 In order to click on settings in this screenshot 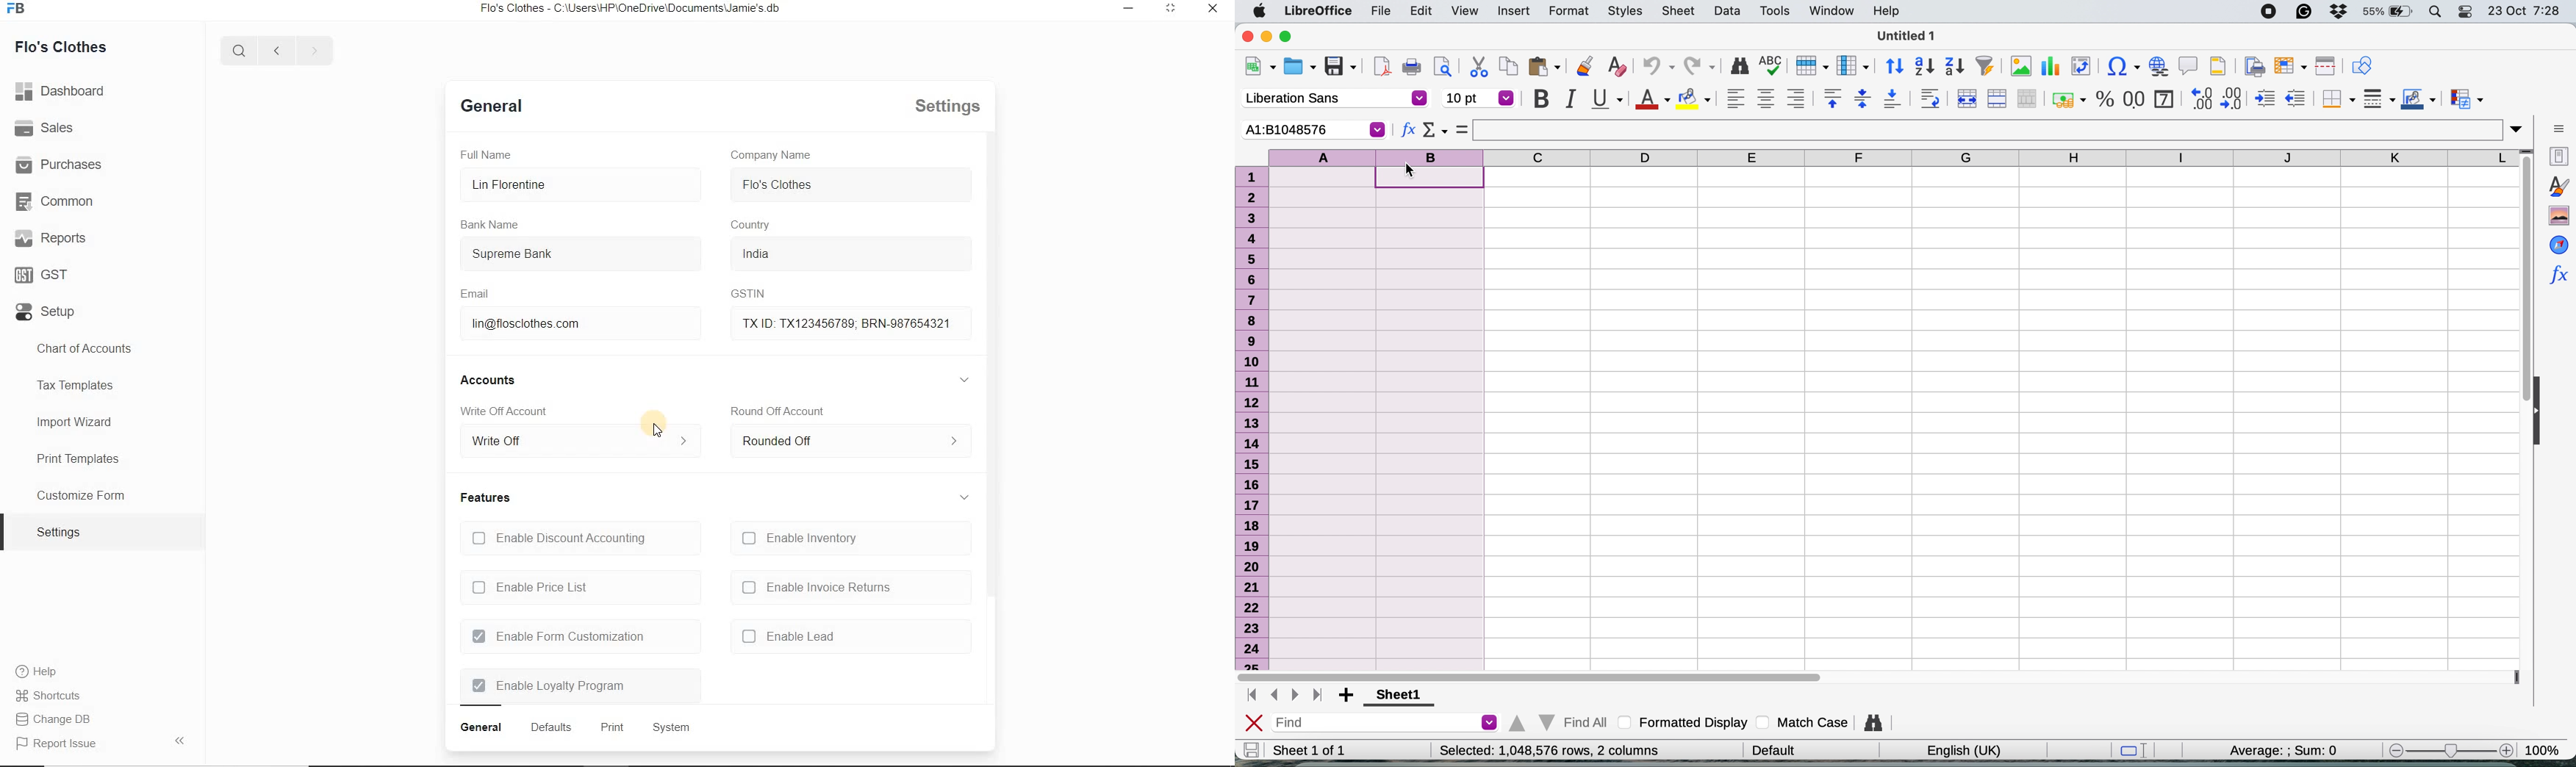, I will do `click(941, 107)`.